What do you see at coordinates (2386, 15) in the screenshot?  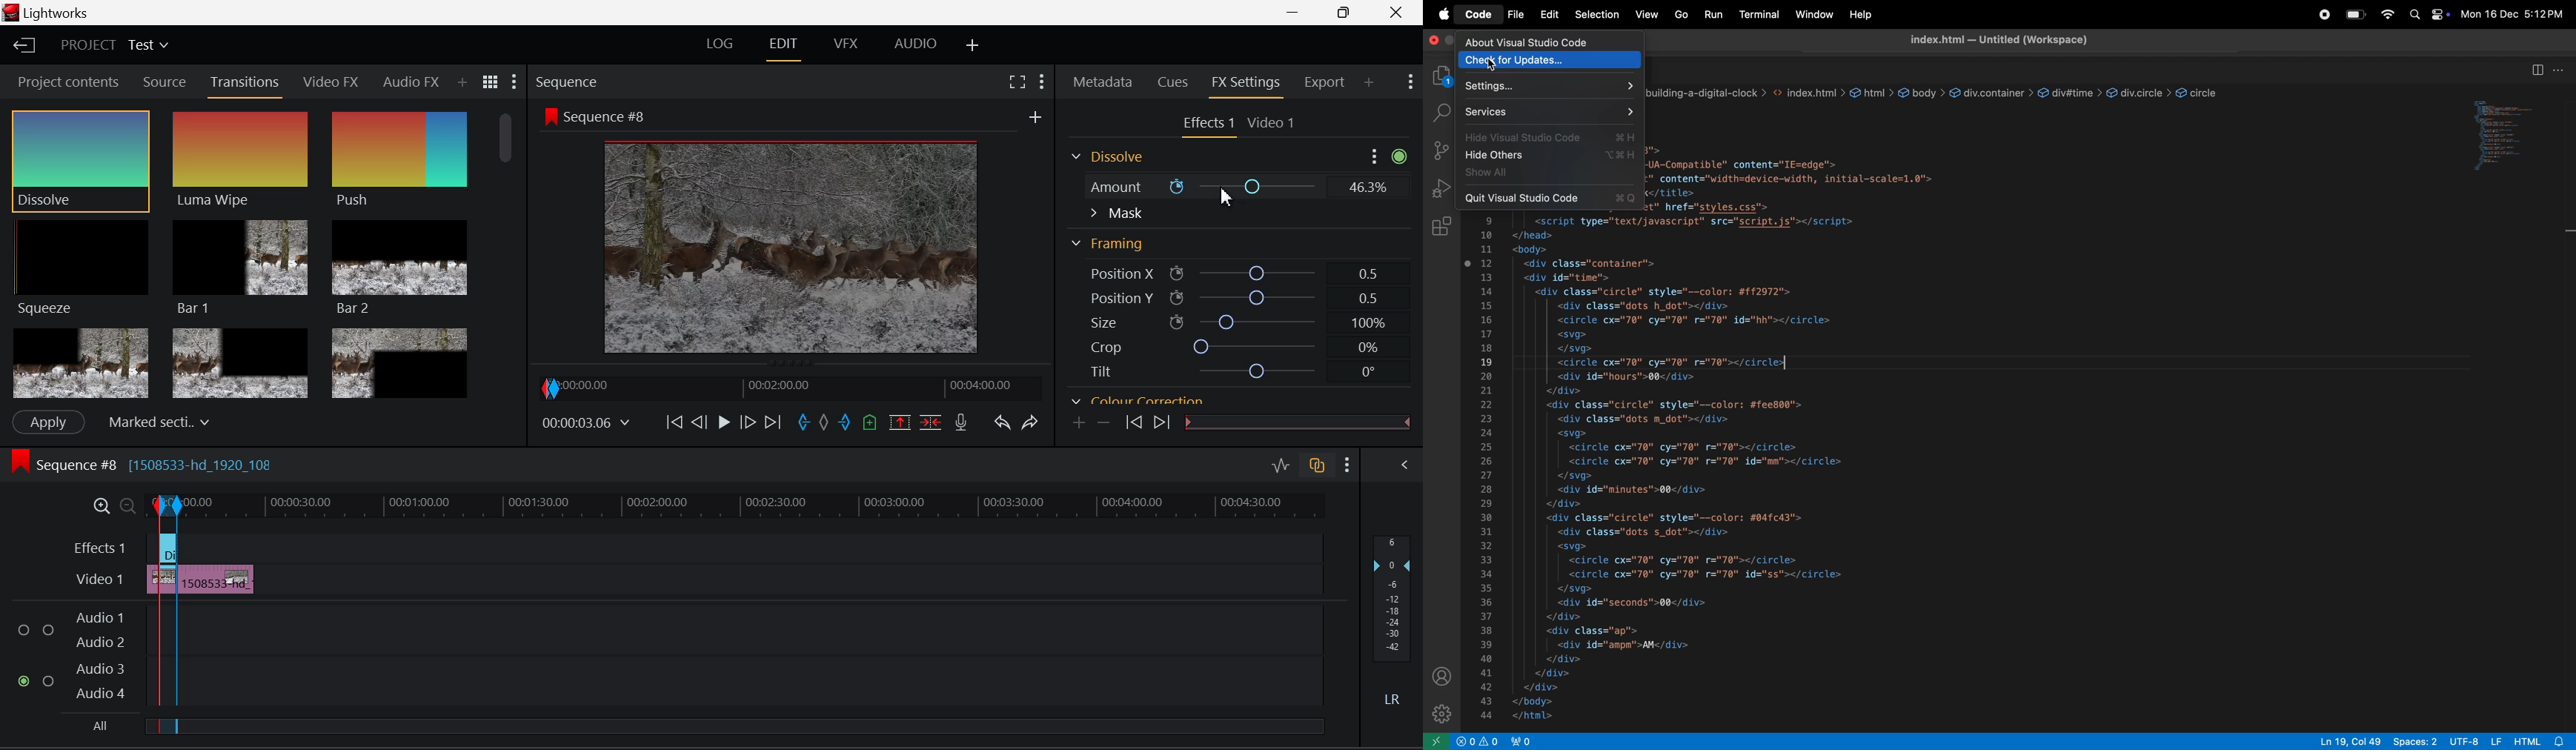 I see `wifi` at bounding box center [2386, 15].